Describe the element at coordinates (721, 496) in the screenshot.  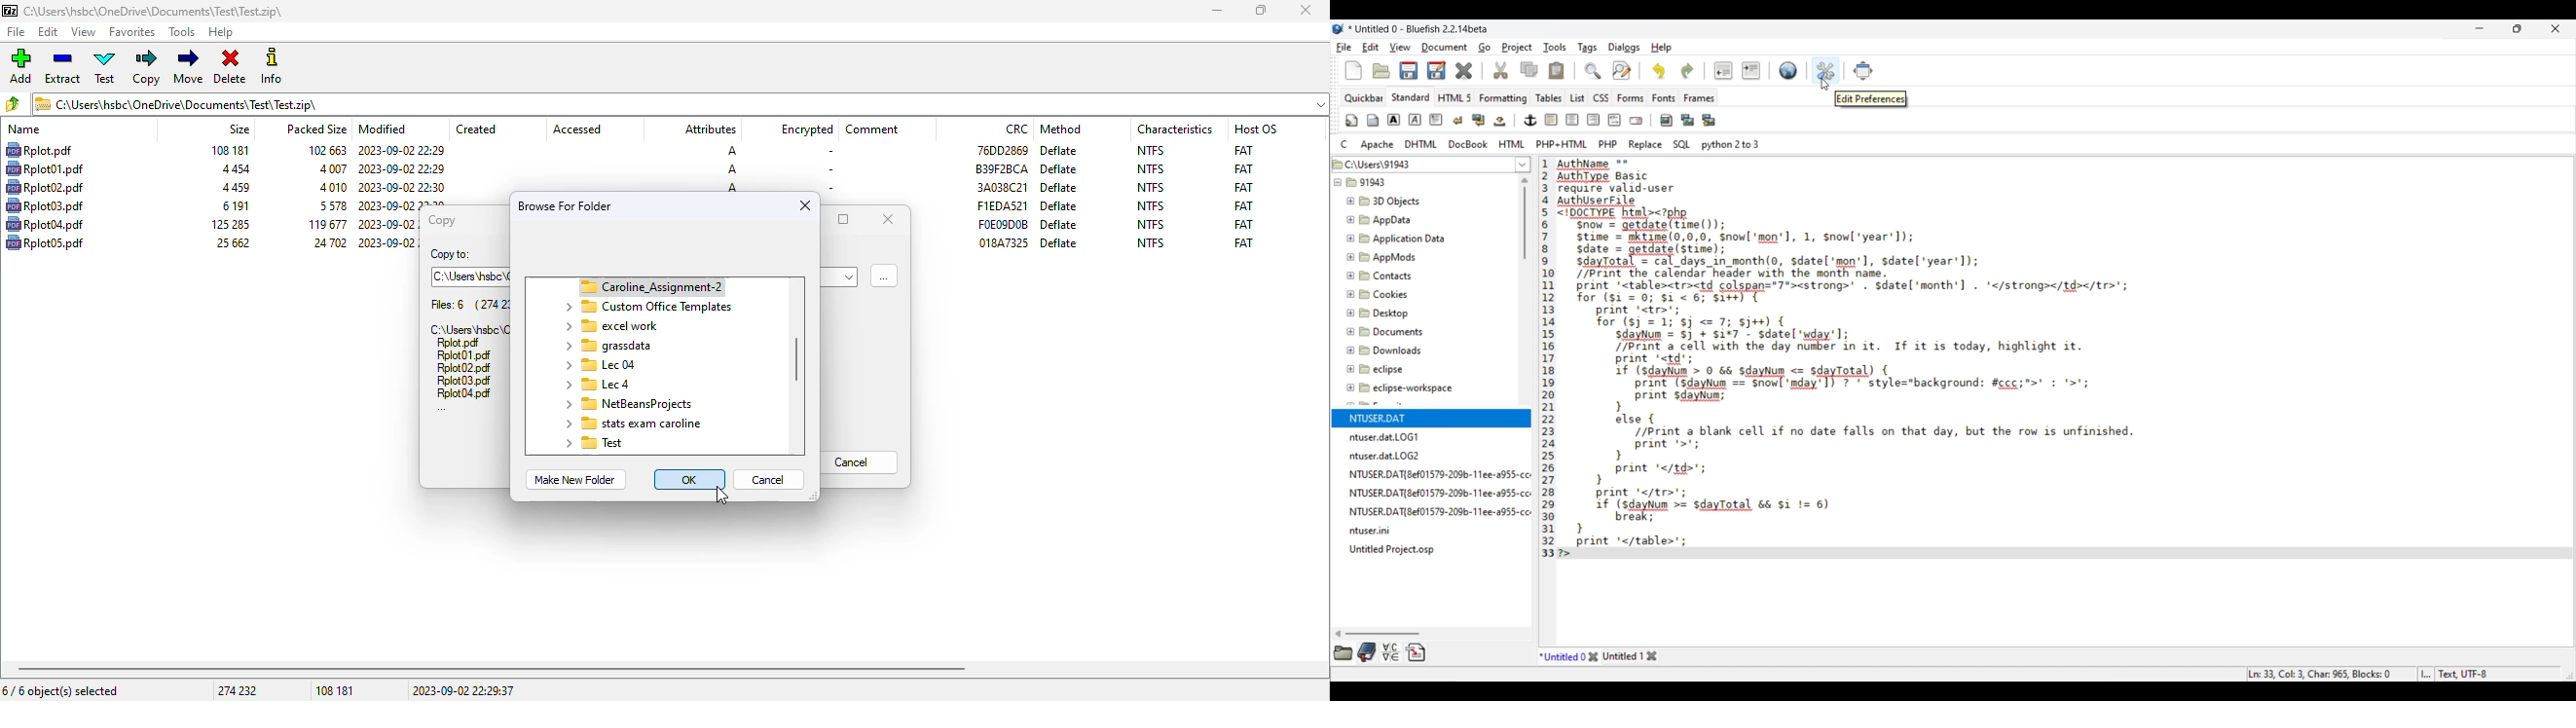
I see `cursor` at that location.